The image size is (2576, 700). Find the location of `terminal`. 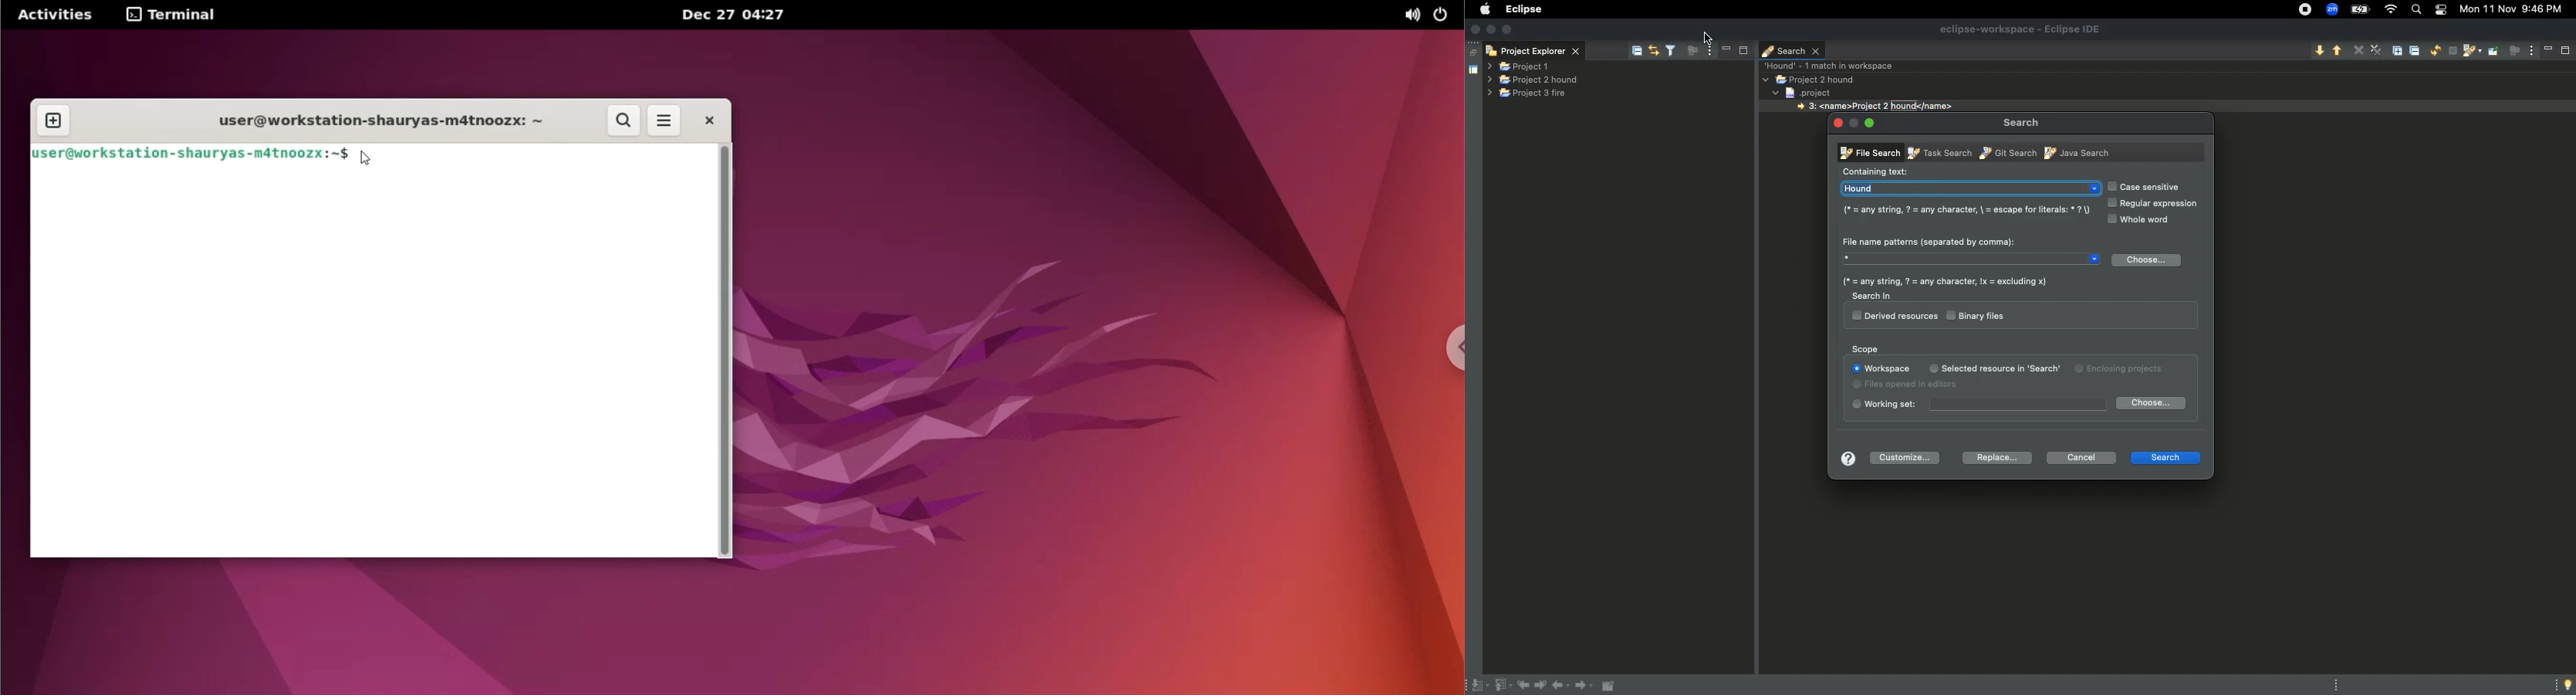

terminal is located at coordinates (172, 15).